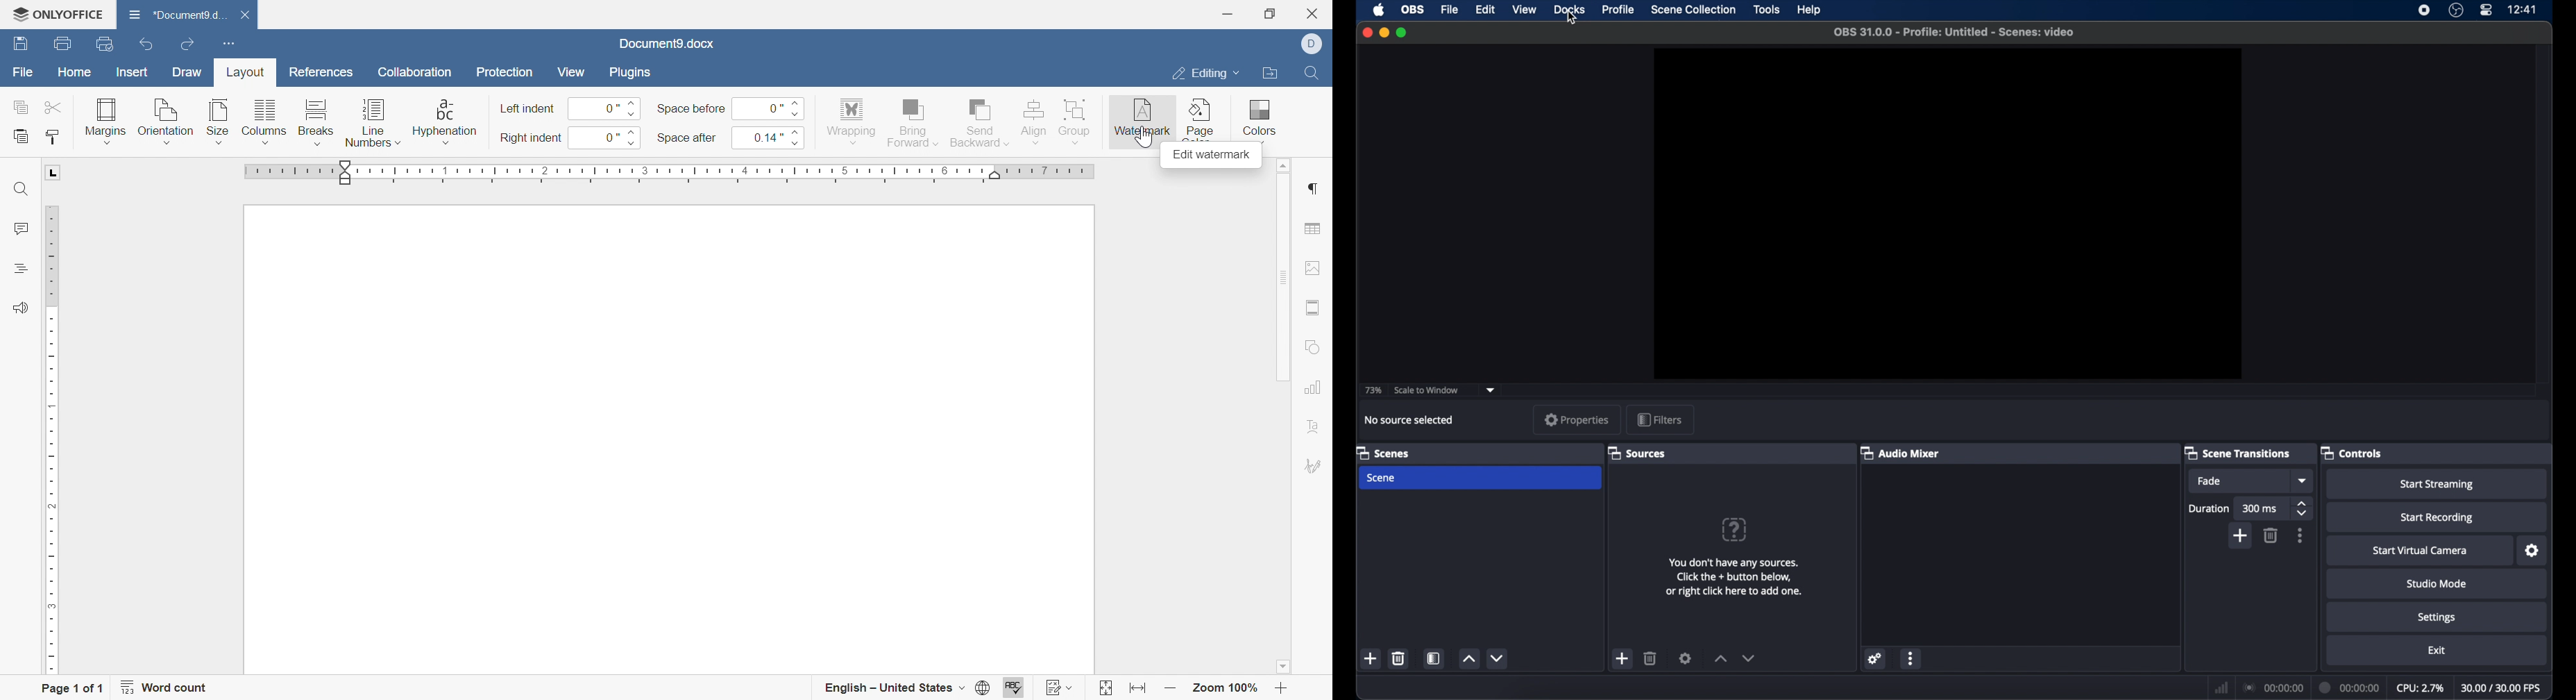  I want to click on breaks, so click(313, 122).